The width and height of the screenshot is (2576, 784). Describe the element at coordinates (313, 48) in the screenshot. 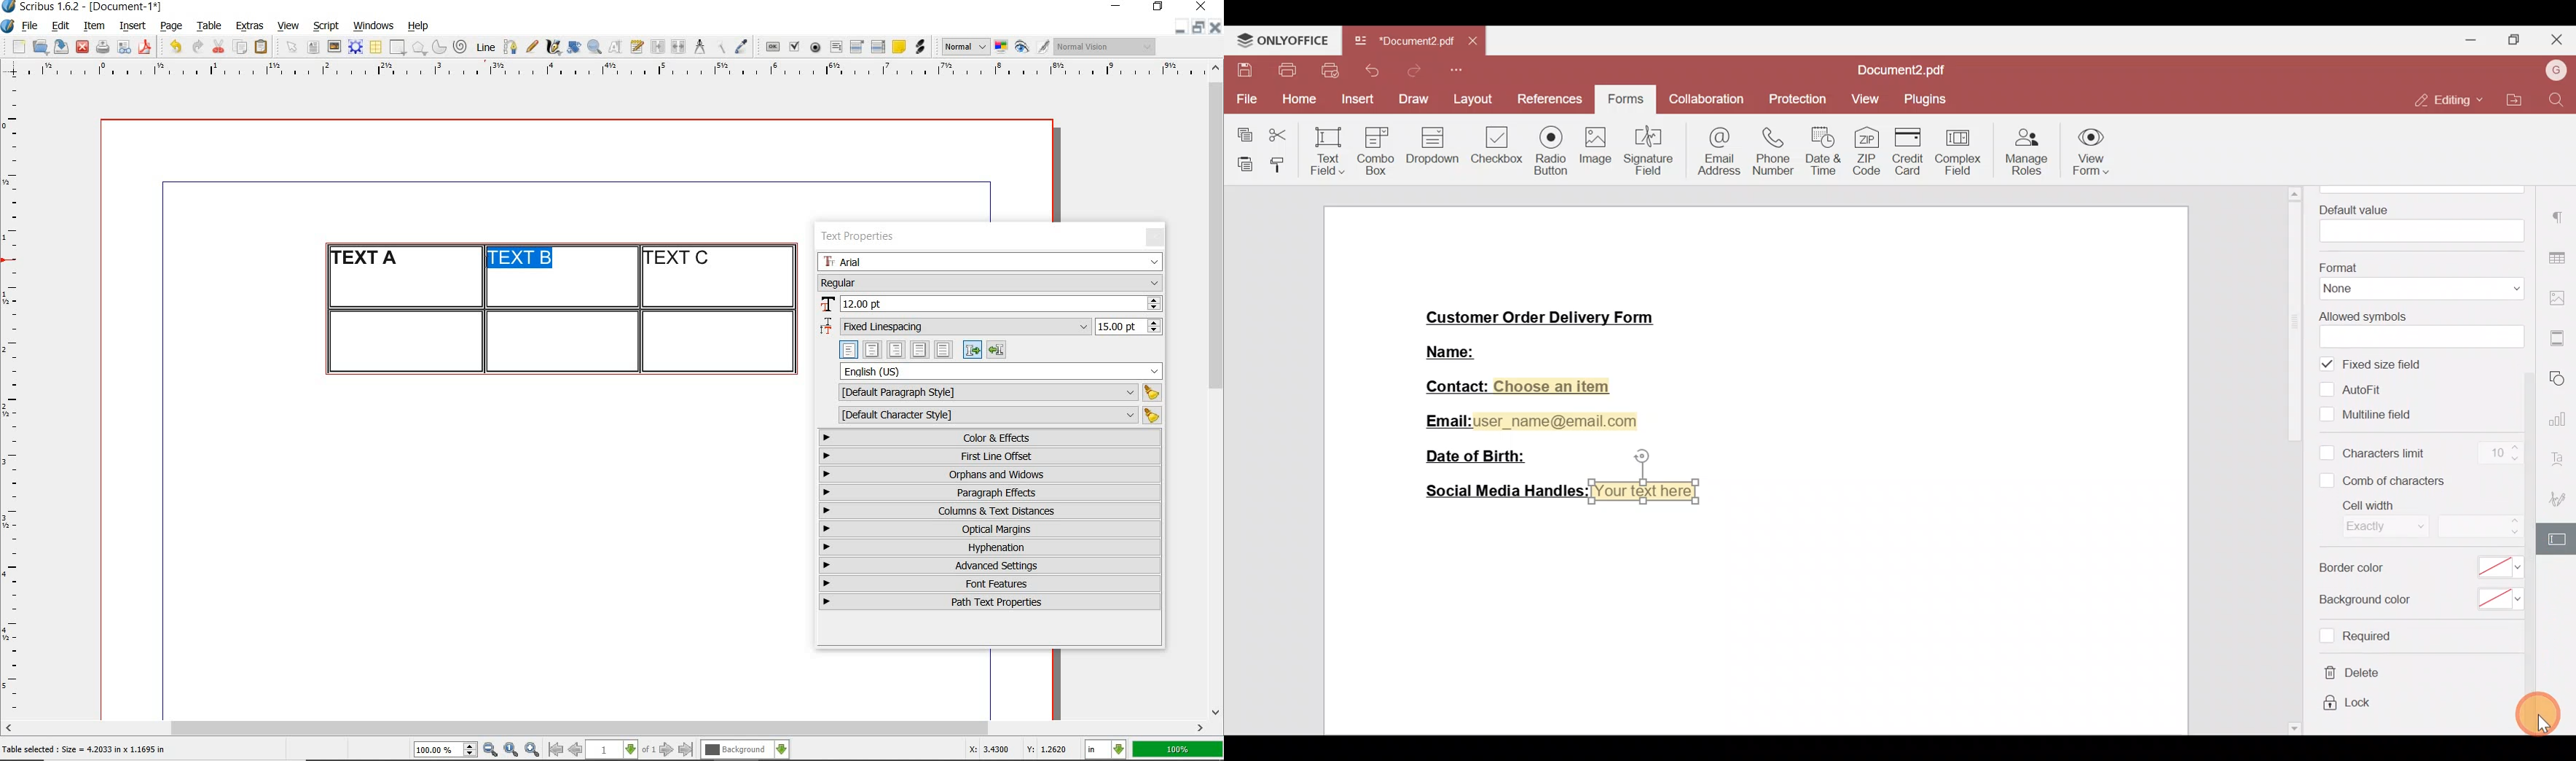

I see `text frame` at that location.